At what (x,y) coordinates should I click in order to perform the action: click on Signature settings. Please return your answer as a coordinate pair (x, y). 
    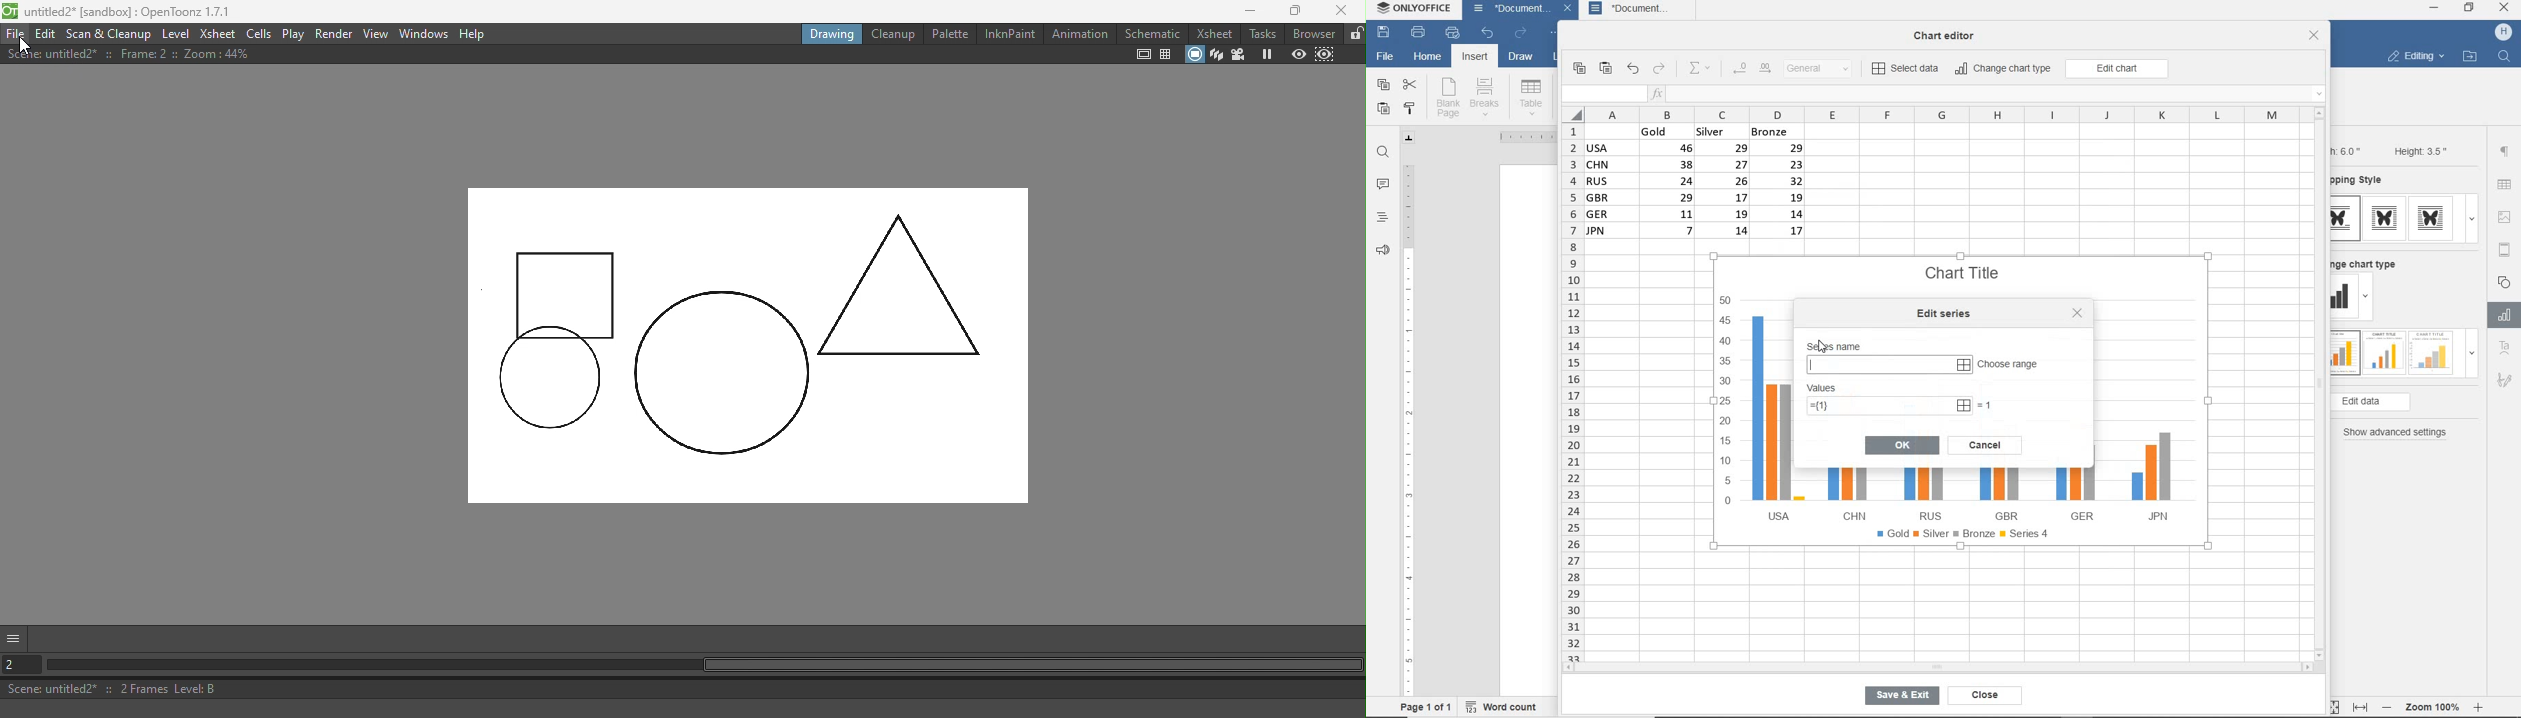
    Looking at the image, I should click on (2504, 383).